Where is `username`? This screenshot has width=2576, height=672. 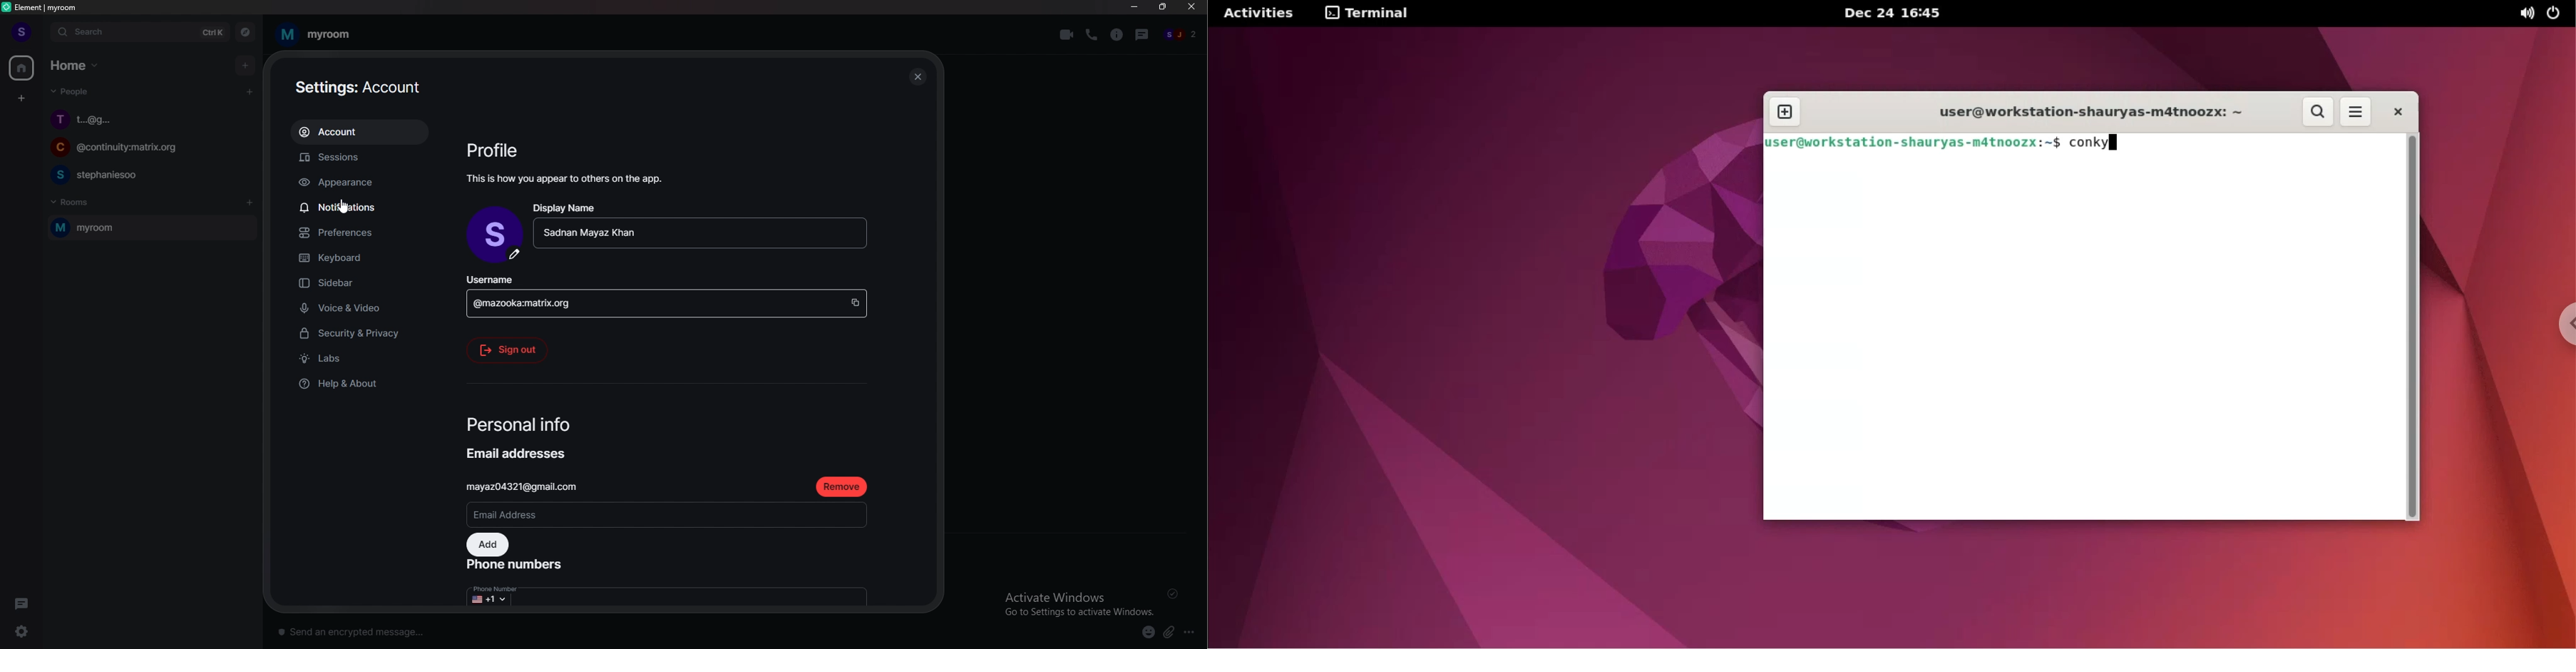
username is located at coordinates (667, 296).